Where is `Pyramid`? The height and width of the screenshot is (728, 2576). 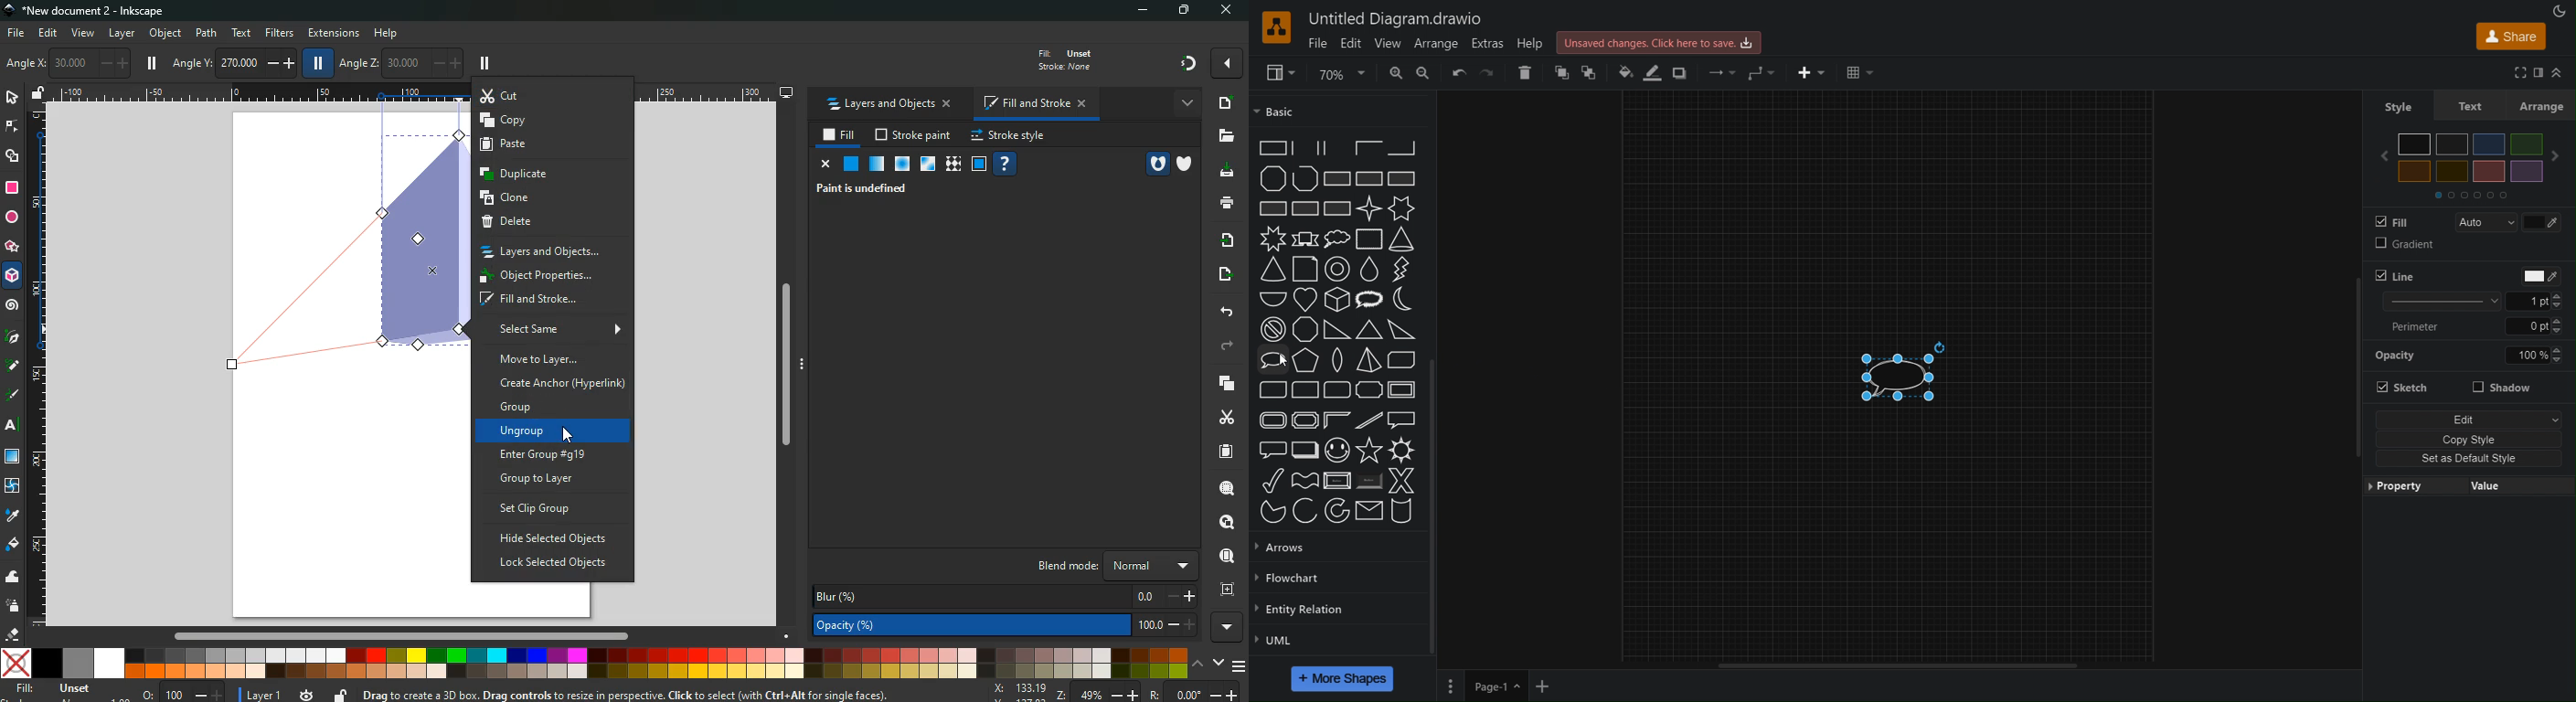
Pyramid is located at coordinates (1368, 360).